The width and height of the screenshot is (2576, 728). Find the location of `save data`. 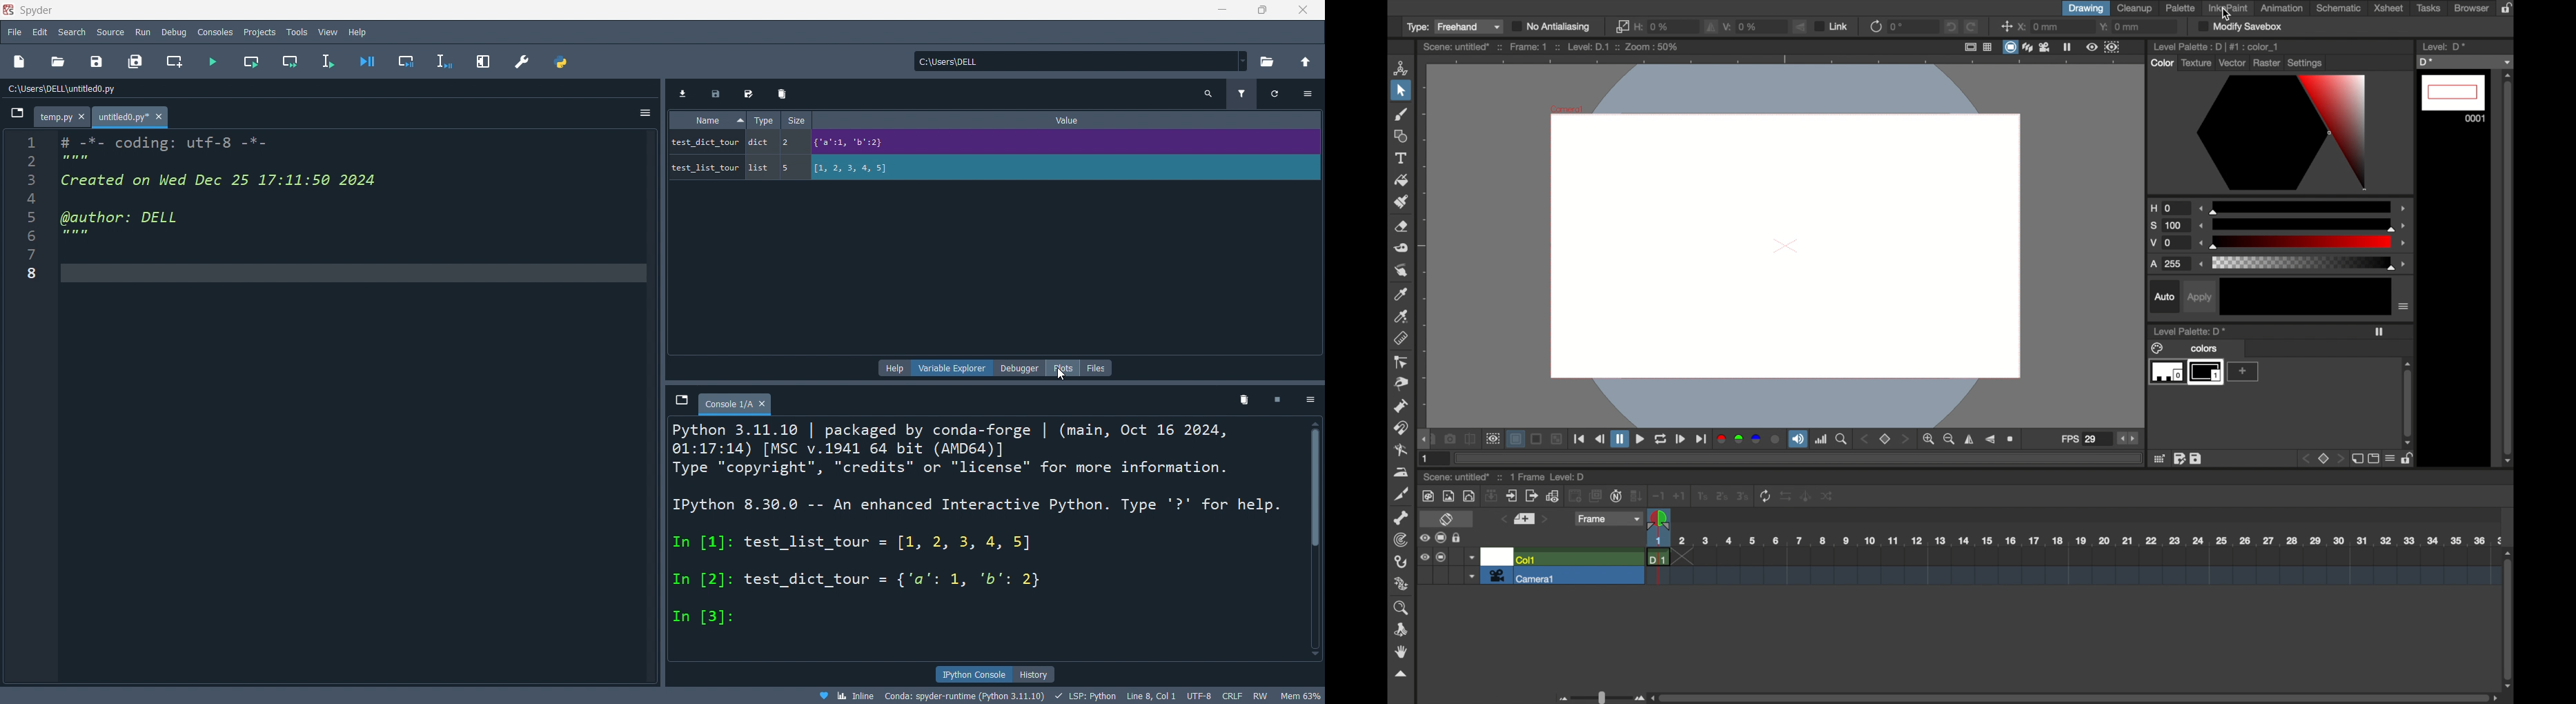

save data is located at coordinates (716, 92).